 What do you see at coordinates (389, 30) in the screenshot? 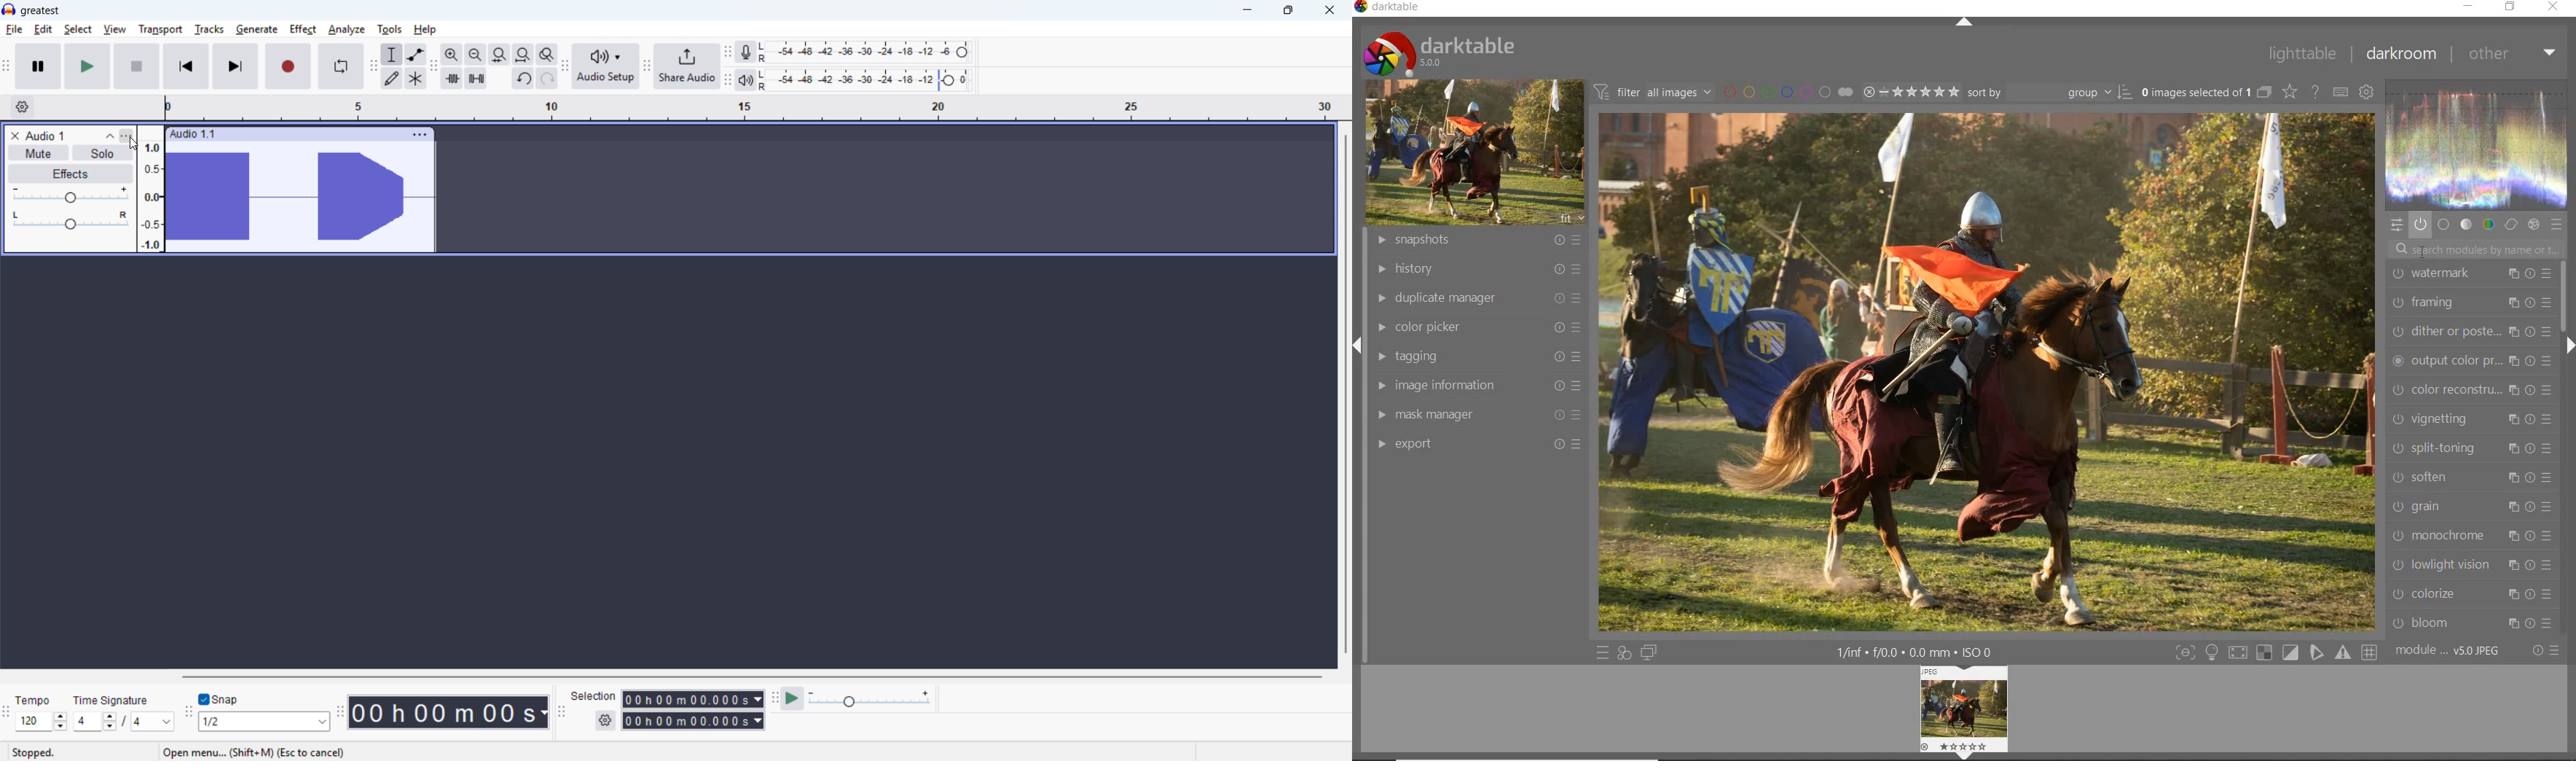
I see `Tools ` at bounding box center [389, 30].